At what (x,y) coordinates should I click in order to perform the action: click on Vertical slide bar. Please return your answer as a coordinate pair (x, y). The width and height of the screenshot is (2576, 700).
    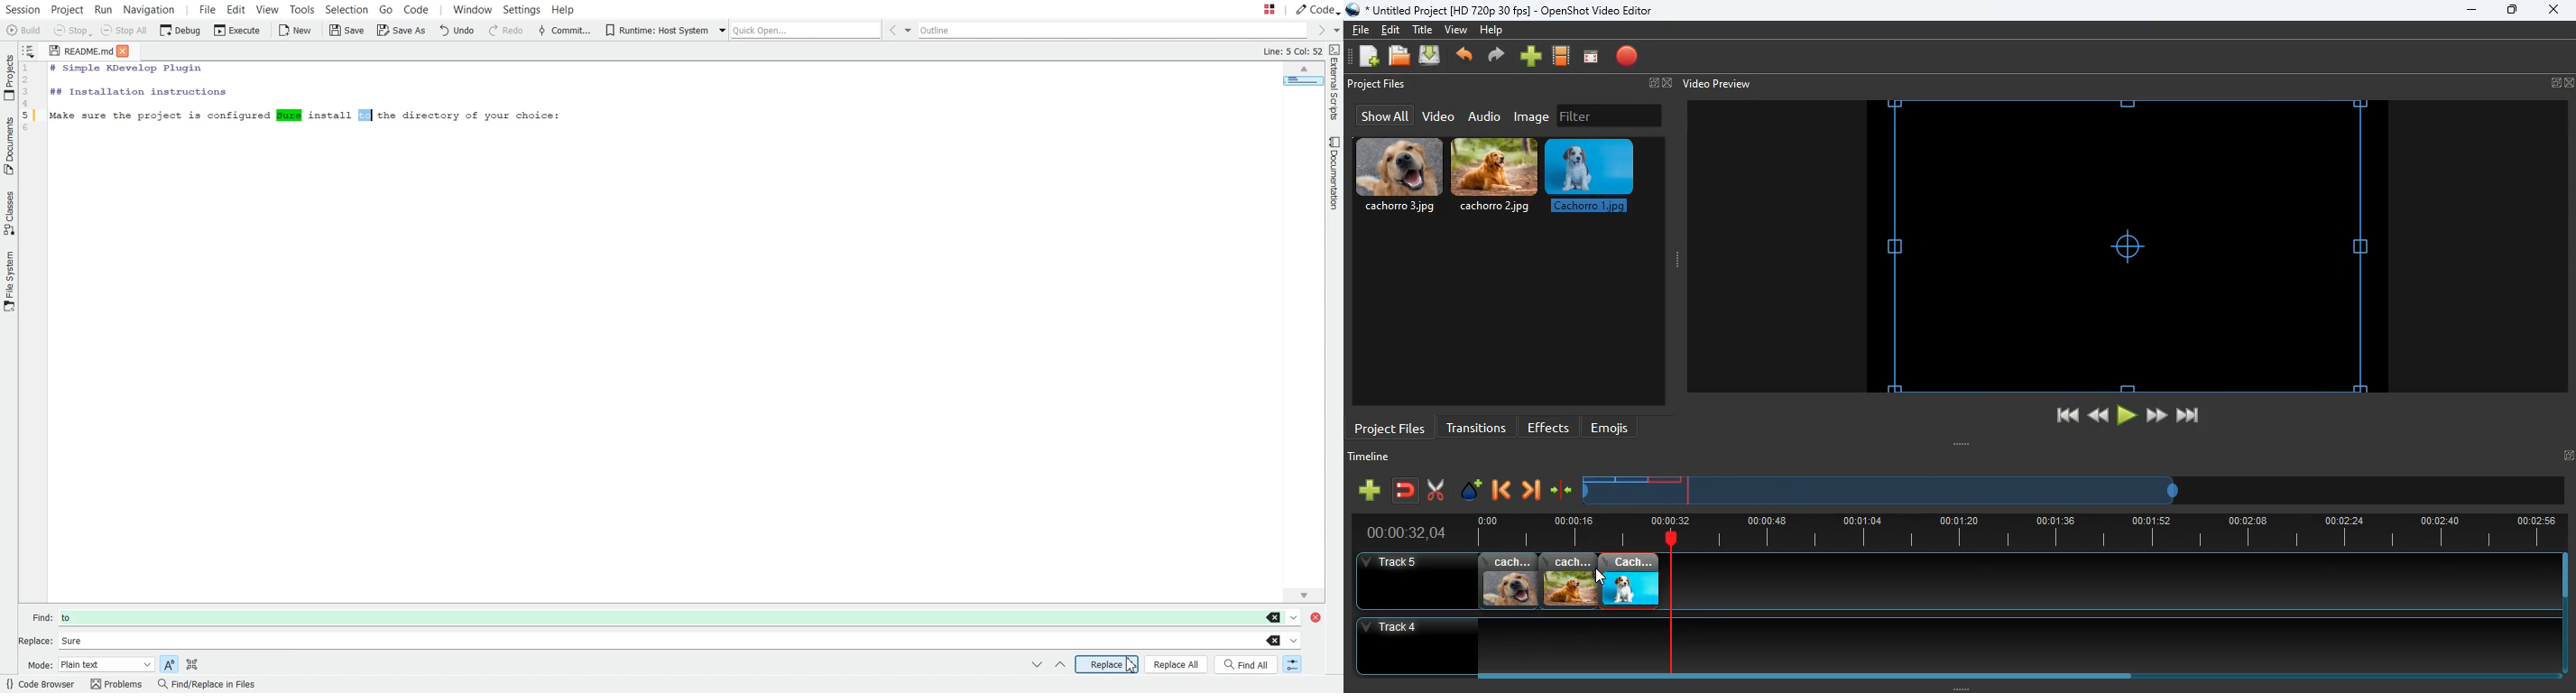
    Looking at the image, I should click on (2565, 614).